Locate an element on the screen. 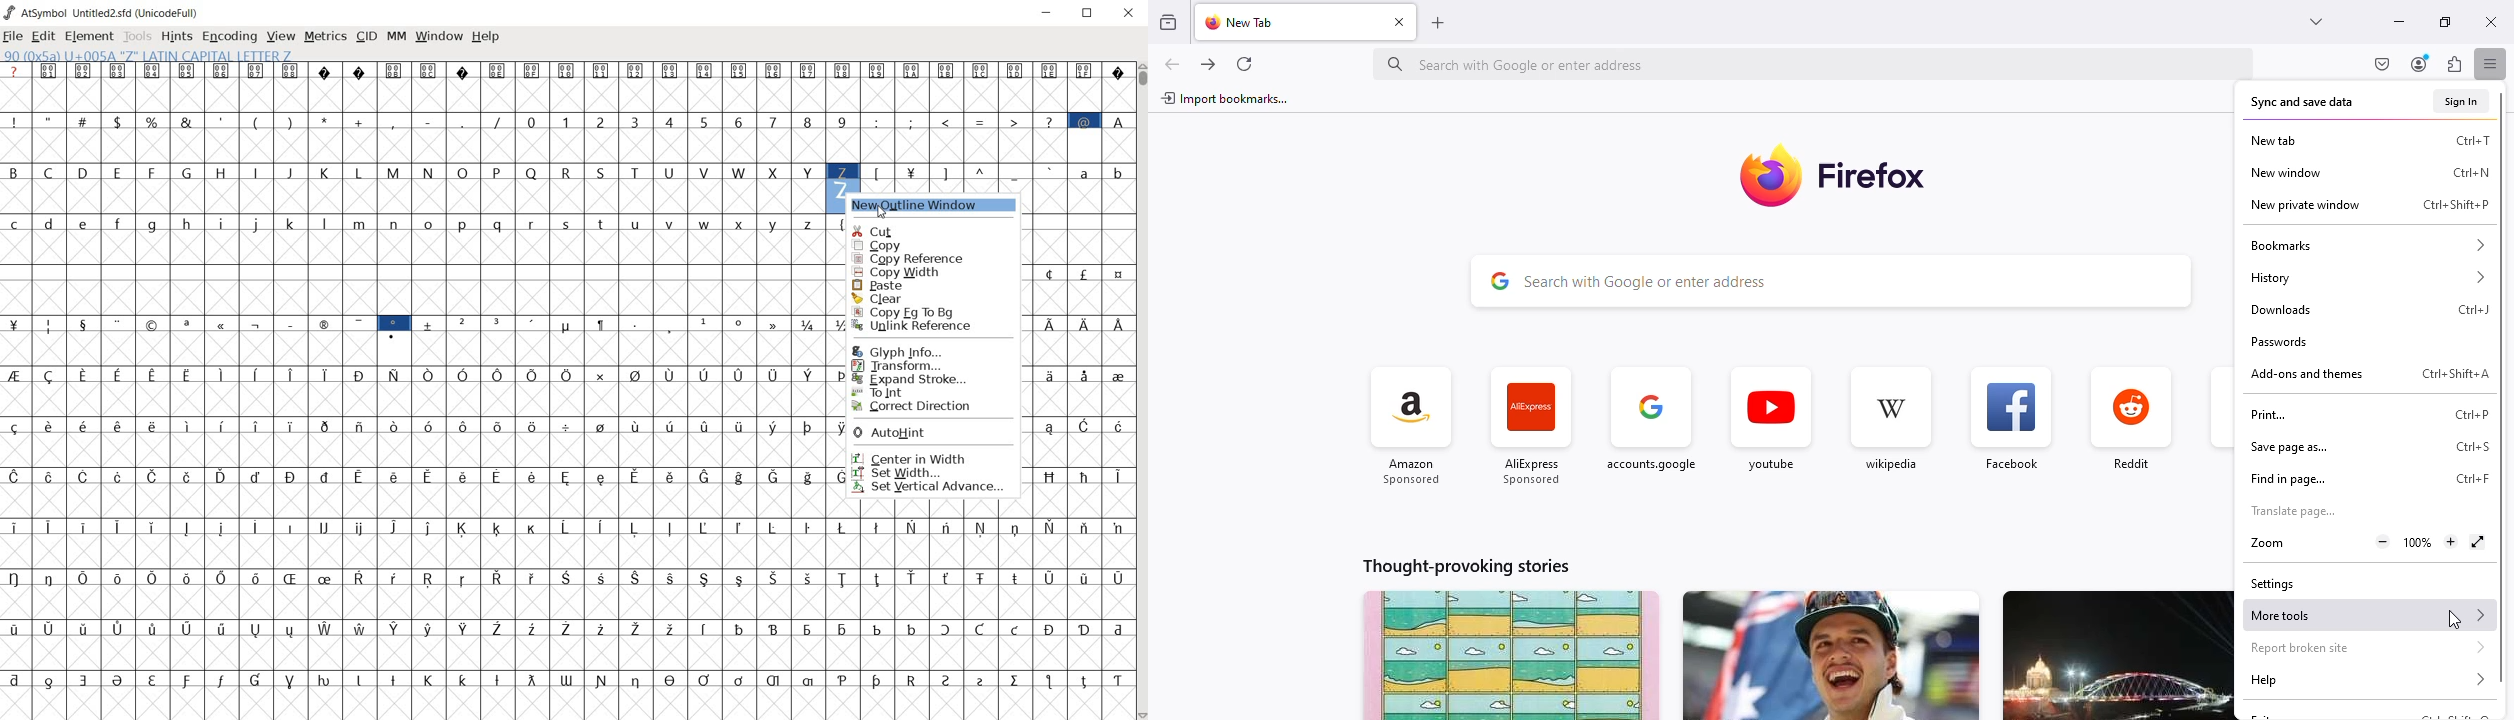 The width and height of the screenshot is (2520, 728). add-ons and themes is located at coordinates (2306, 374).